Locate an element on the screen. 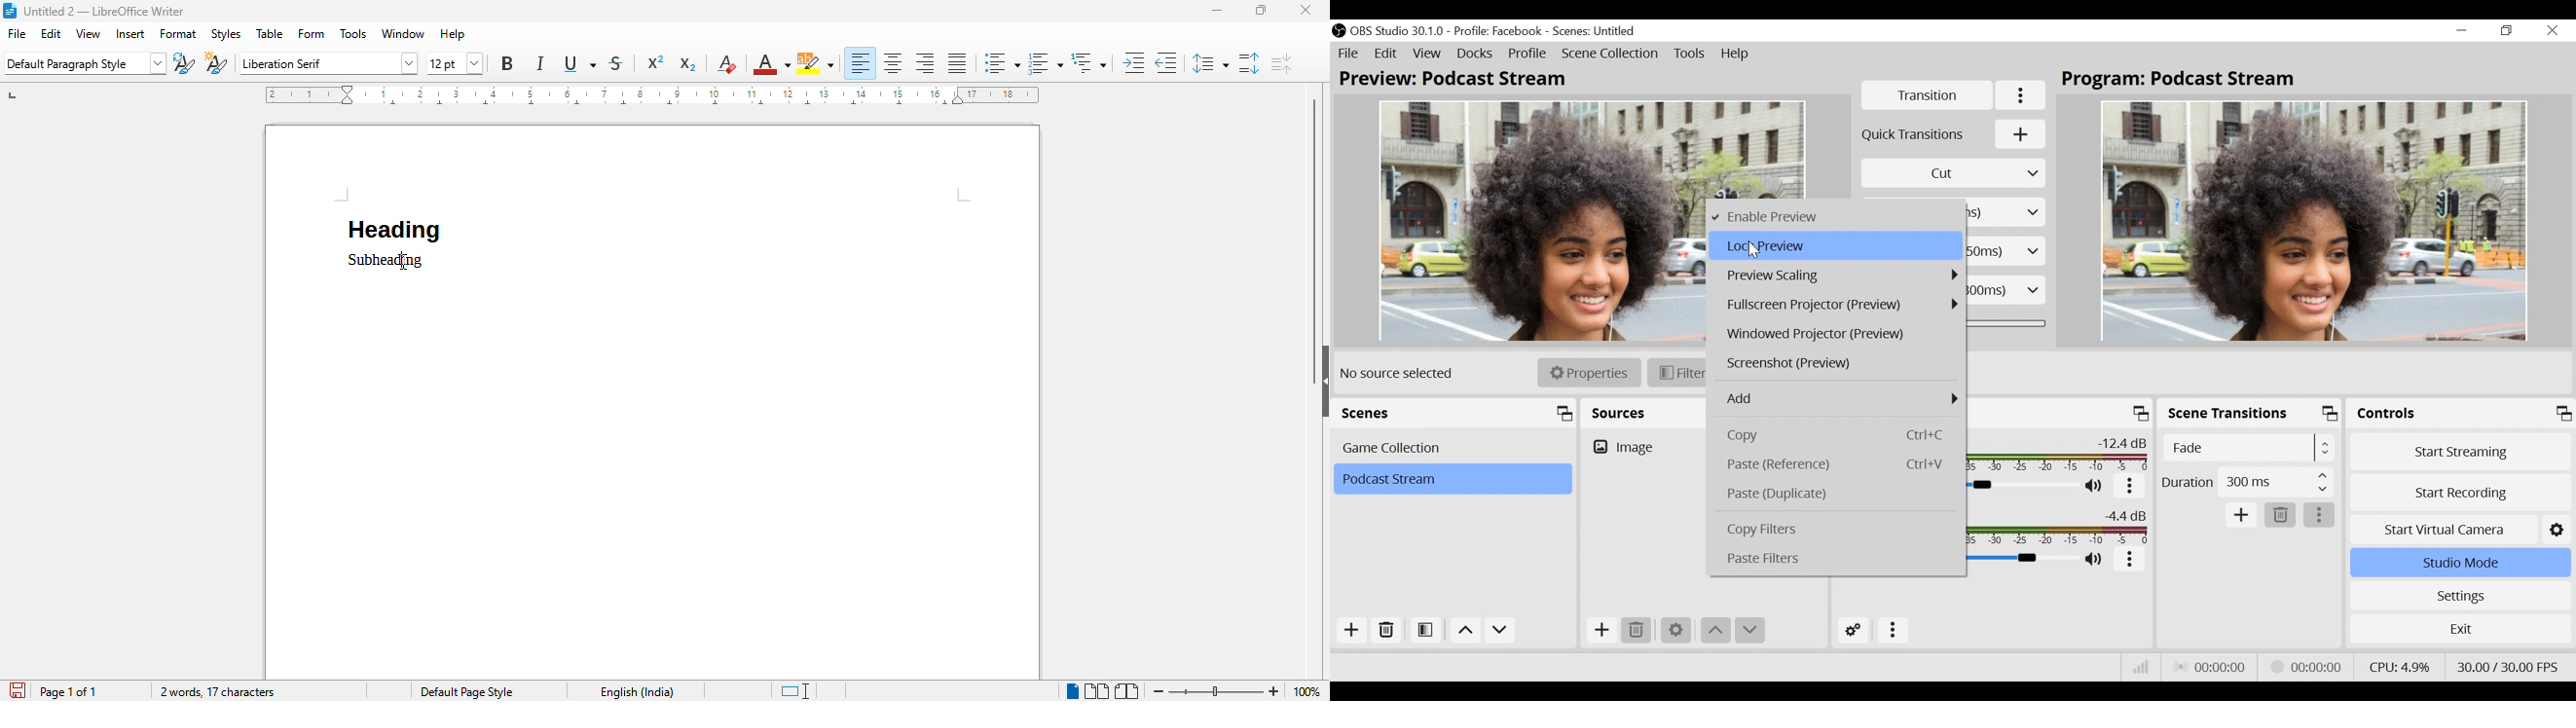 This screenshot has width=2576, height=728. Studio Mode is located at coordinates (2459, 563).